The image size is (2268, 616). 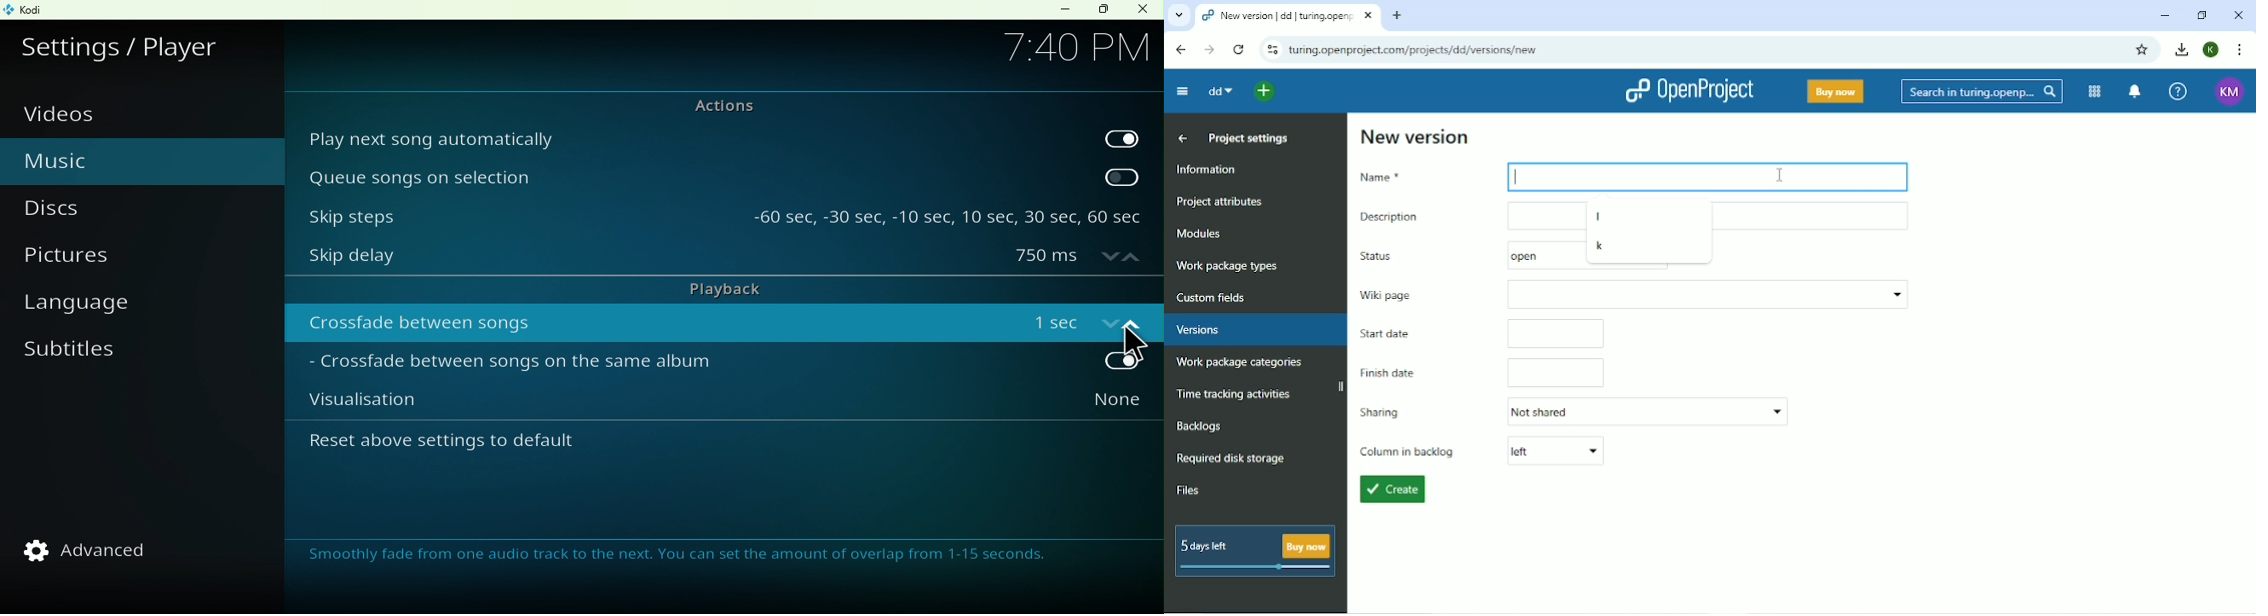 What do you see at coordinates (1103, 10) in the screenshot?
I see `Maximize` at bounding box center [1103, 10].